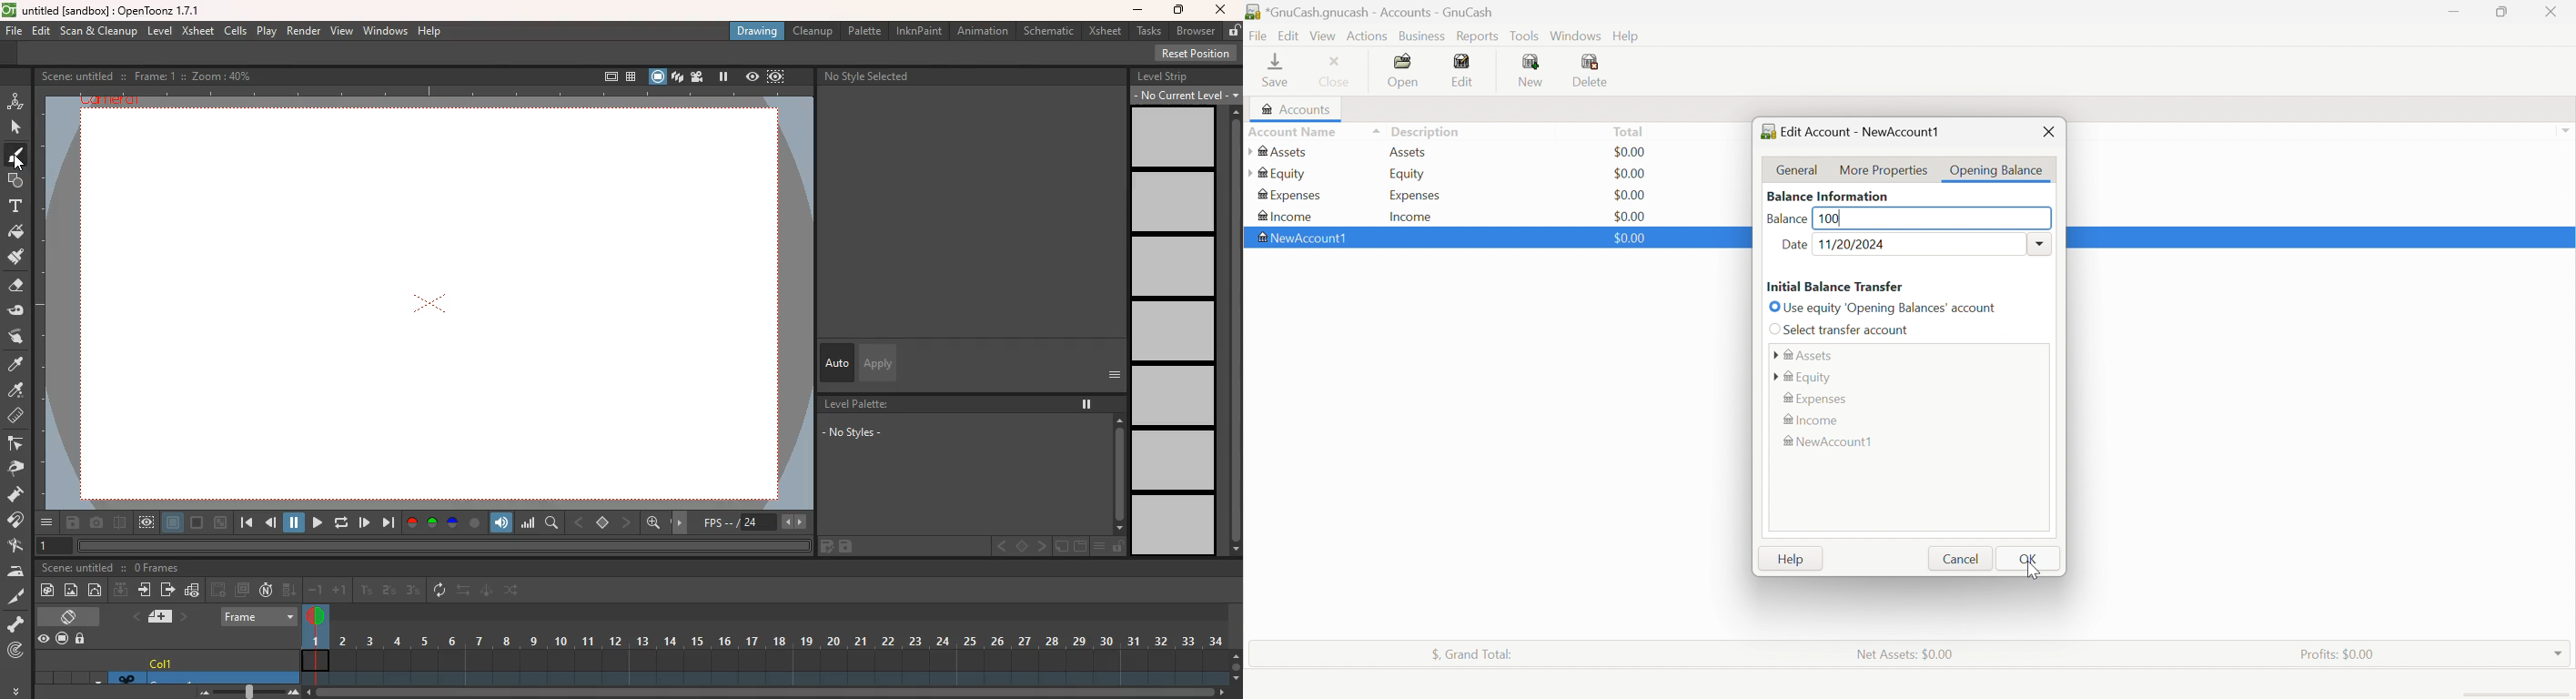  I want to click on *GnuCash.gnucash - Accounts - GnuCash, so click(1371, 12).